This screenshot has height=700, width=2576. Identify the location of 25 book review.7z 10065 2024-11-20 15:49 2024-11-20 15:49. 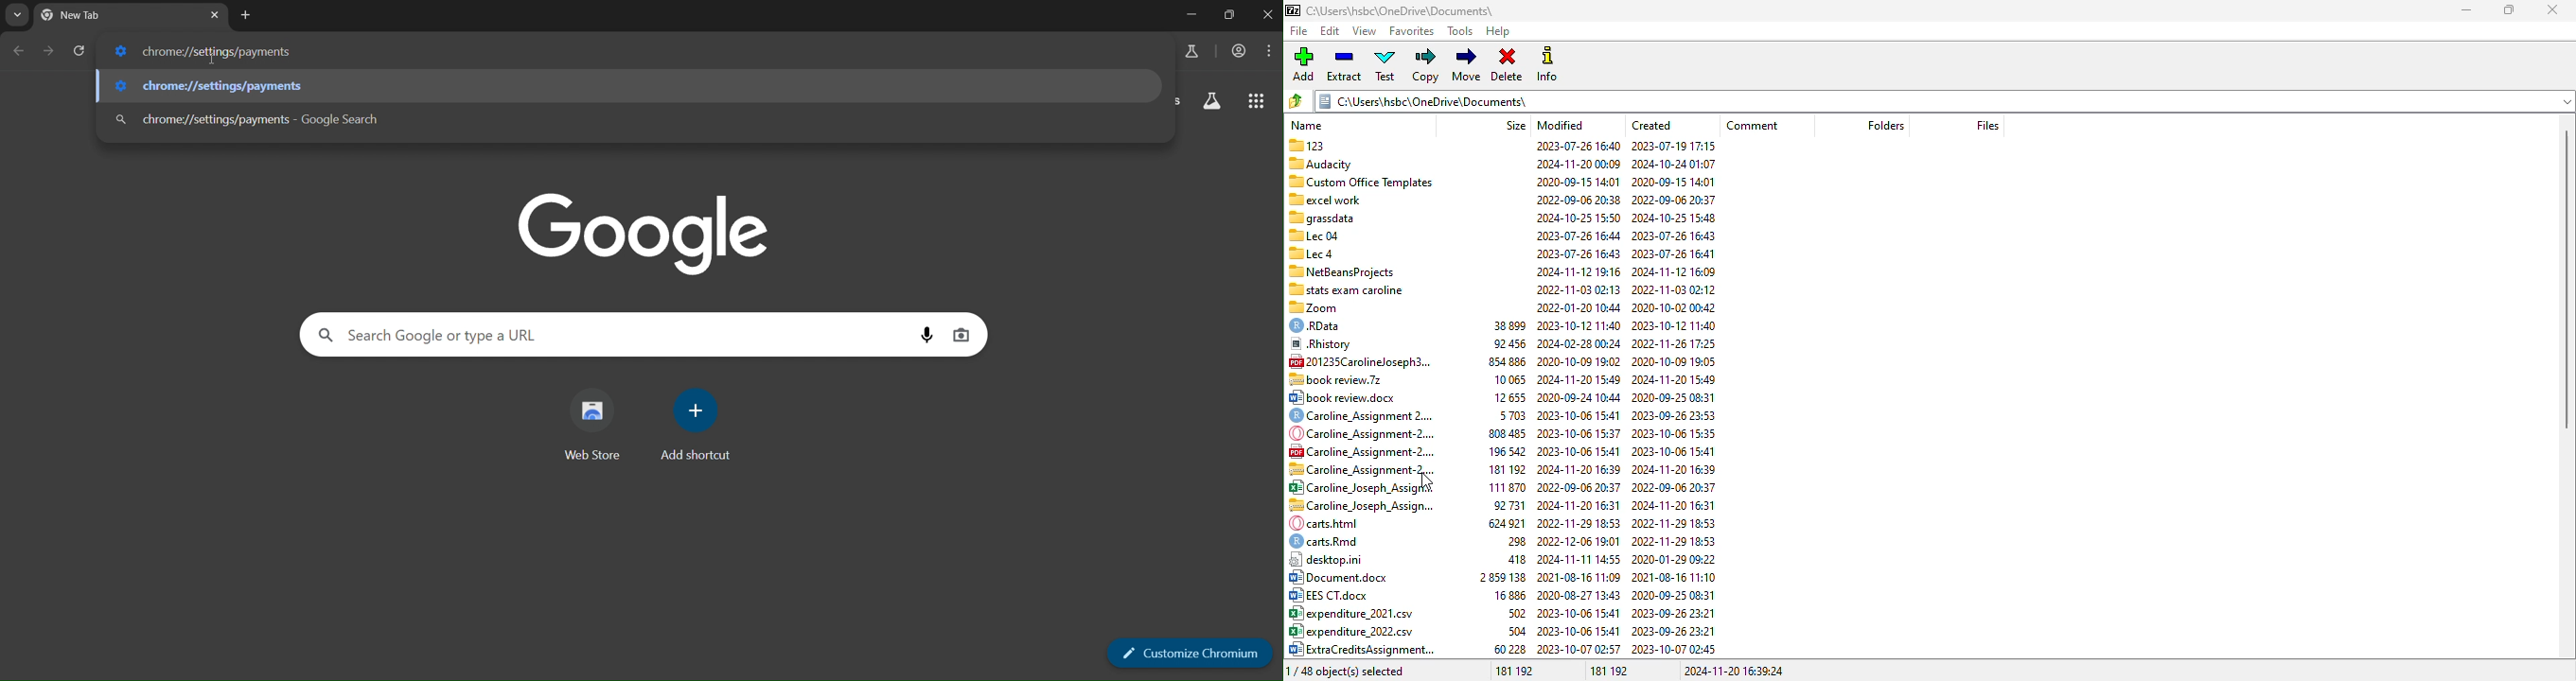
(1503, 378).